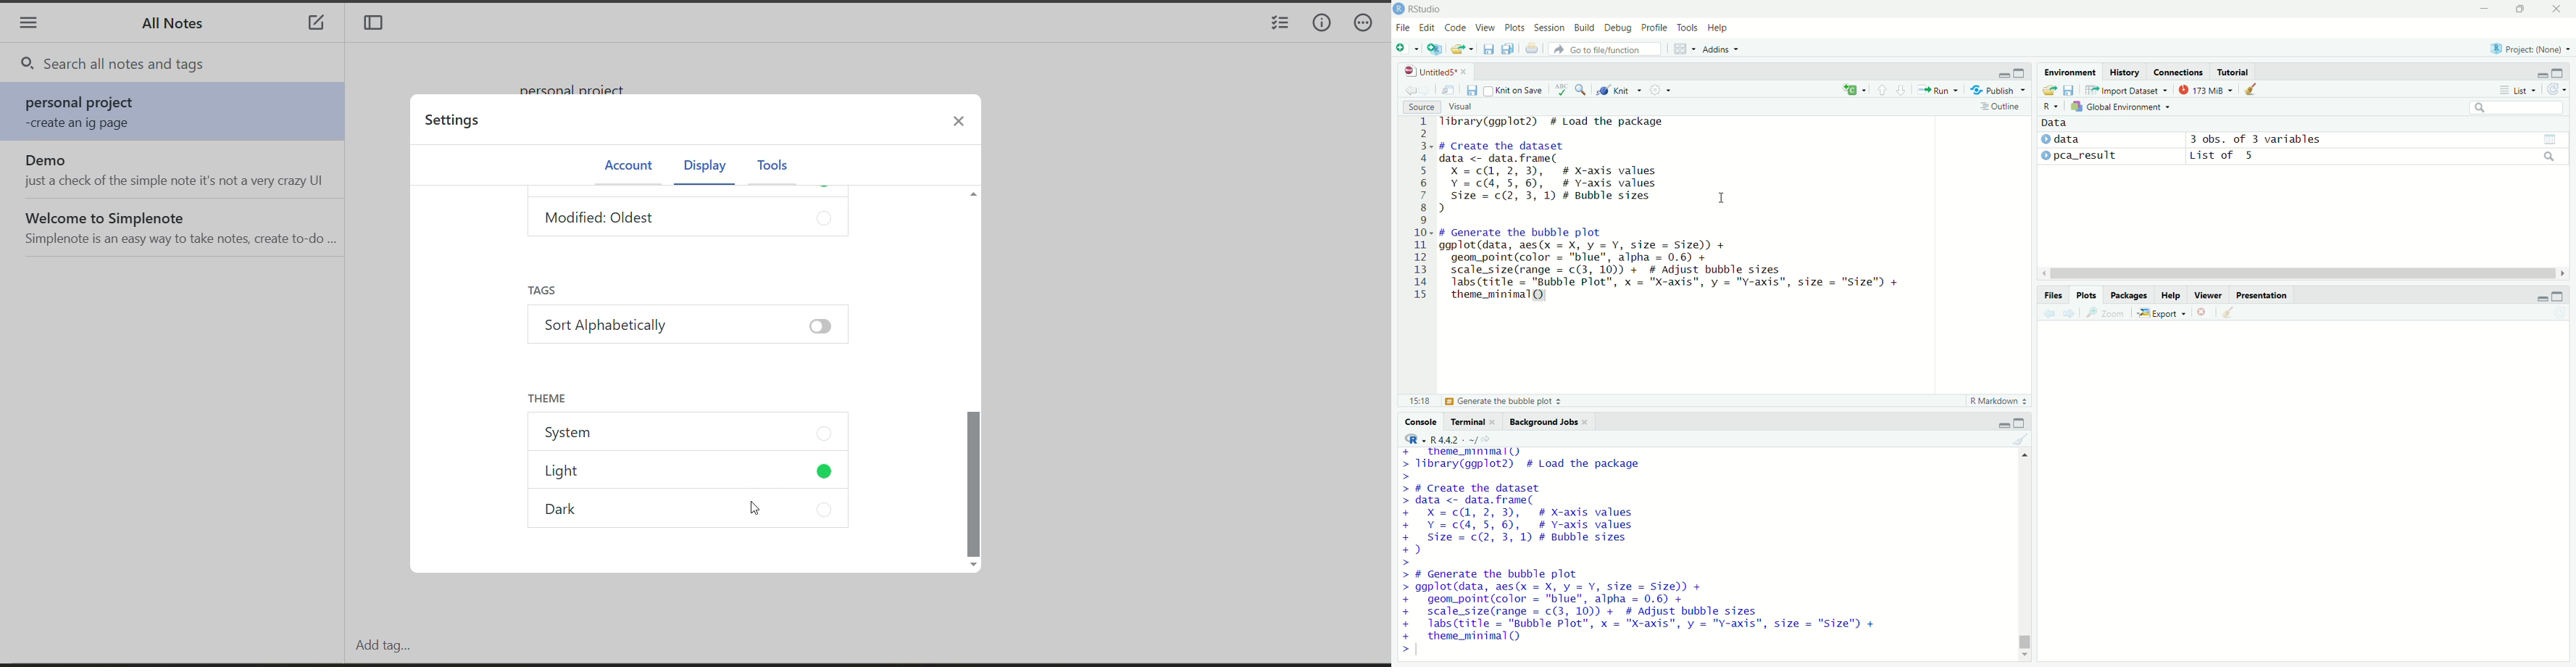 This screenshot has height=672, width=2576. What do you see at coordinates (1551, 28) in the screenshot?
I see `Session` at bounding box center [1551, 28].